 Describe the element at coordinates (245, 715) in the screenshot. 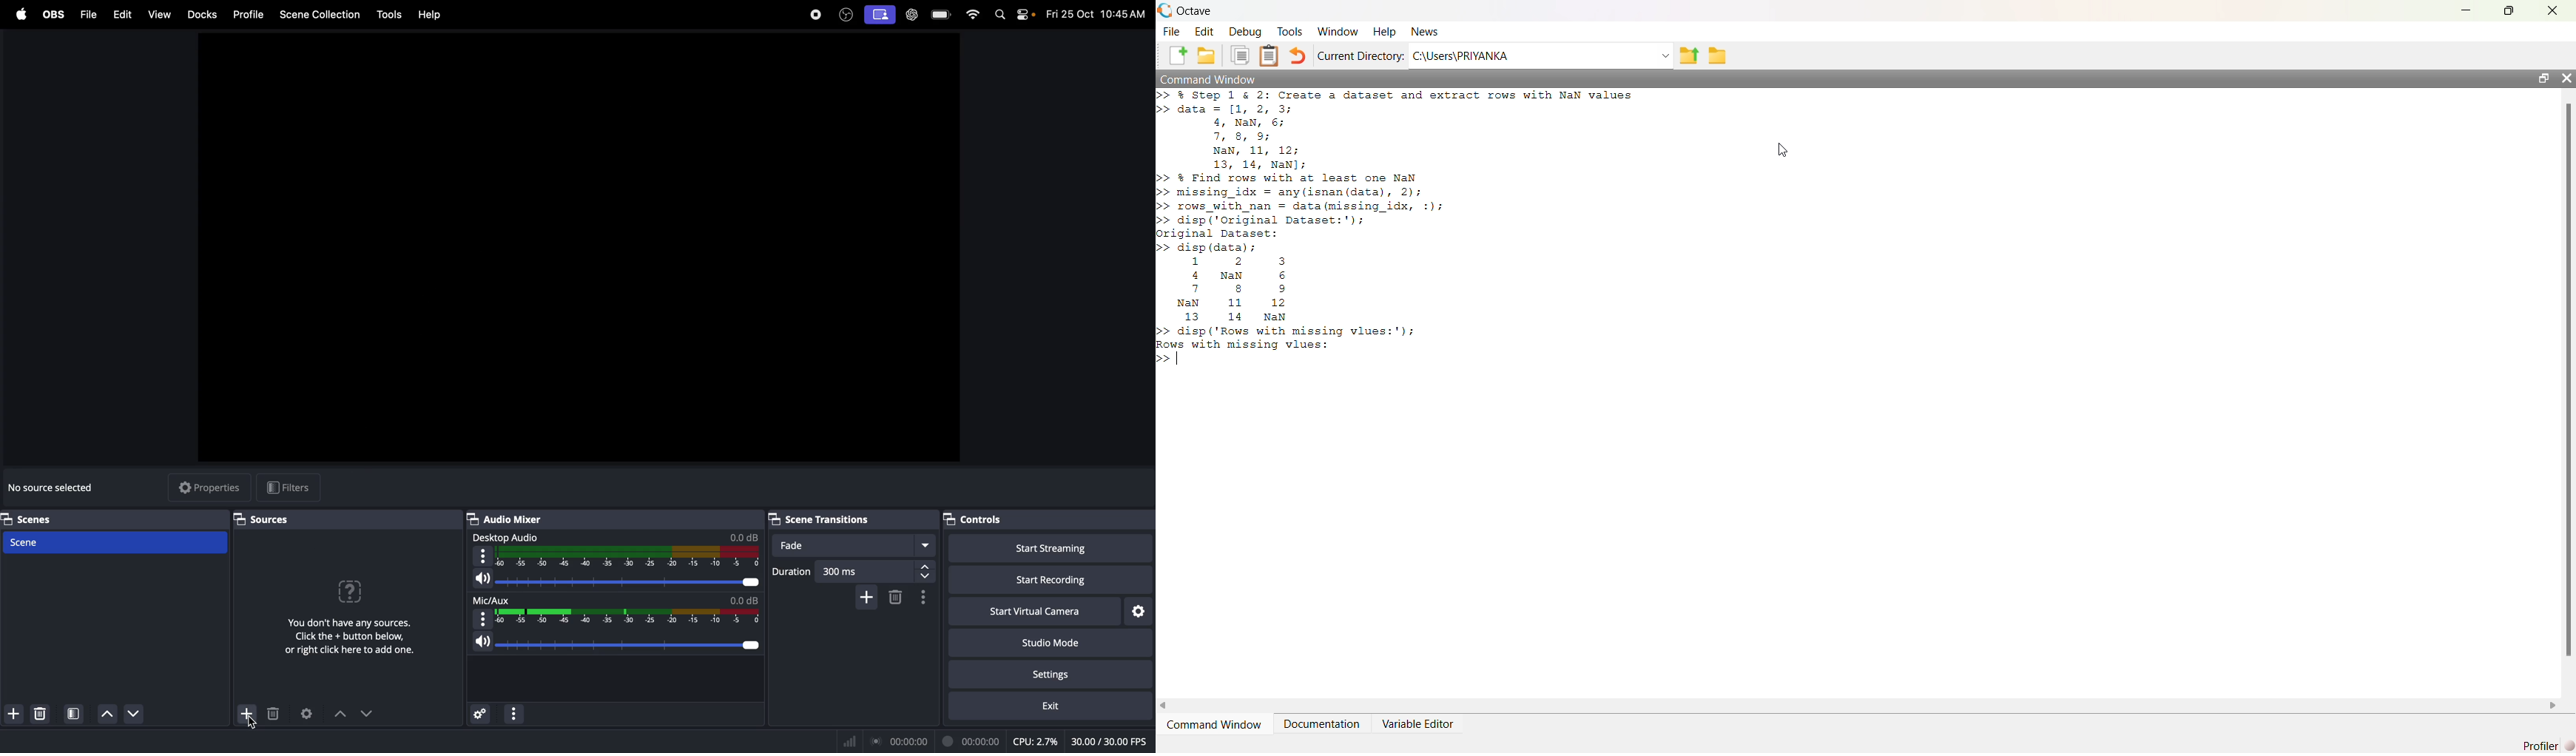

I see `add source` at that location.